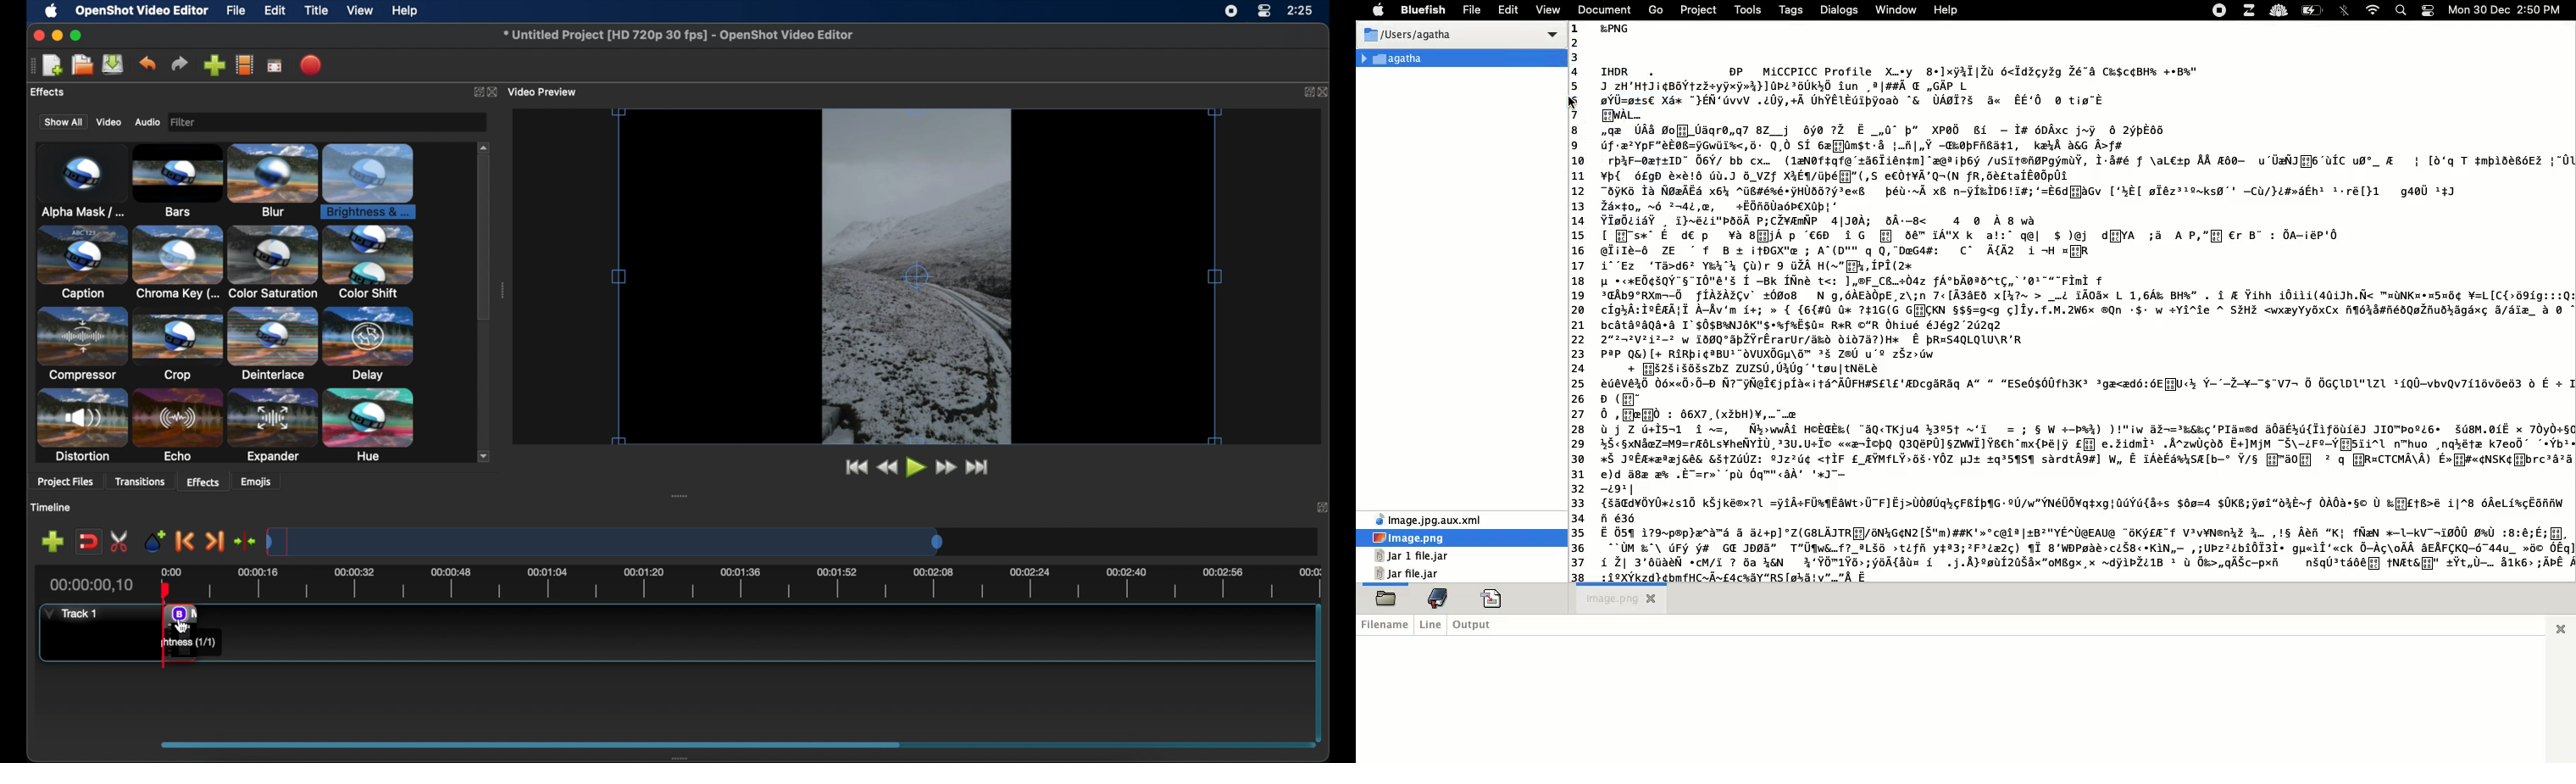 The image size is (2576, 784). I want to click on close, so click(1322, 506).